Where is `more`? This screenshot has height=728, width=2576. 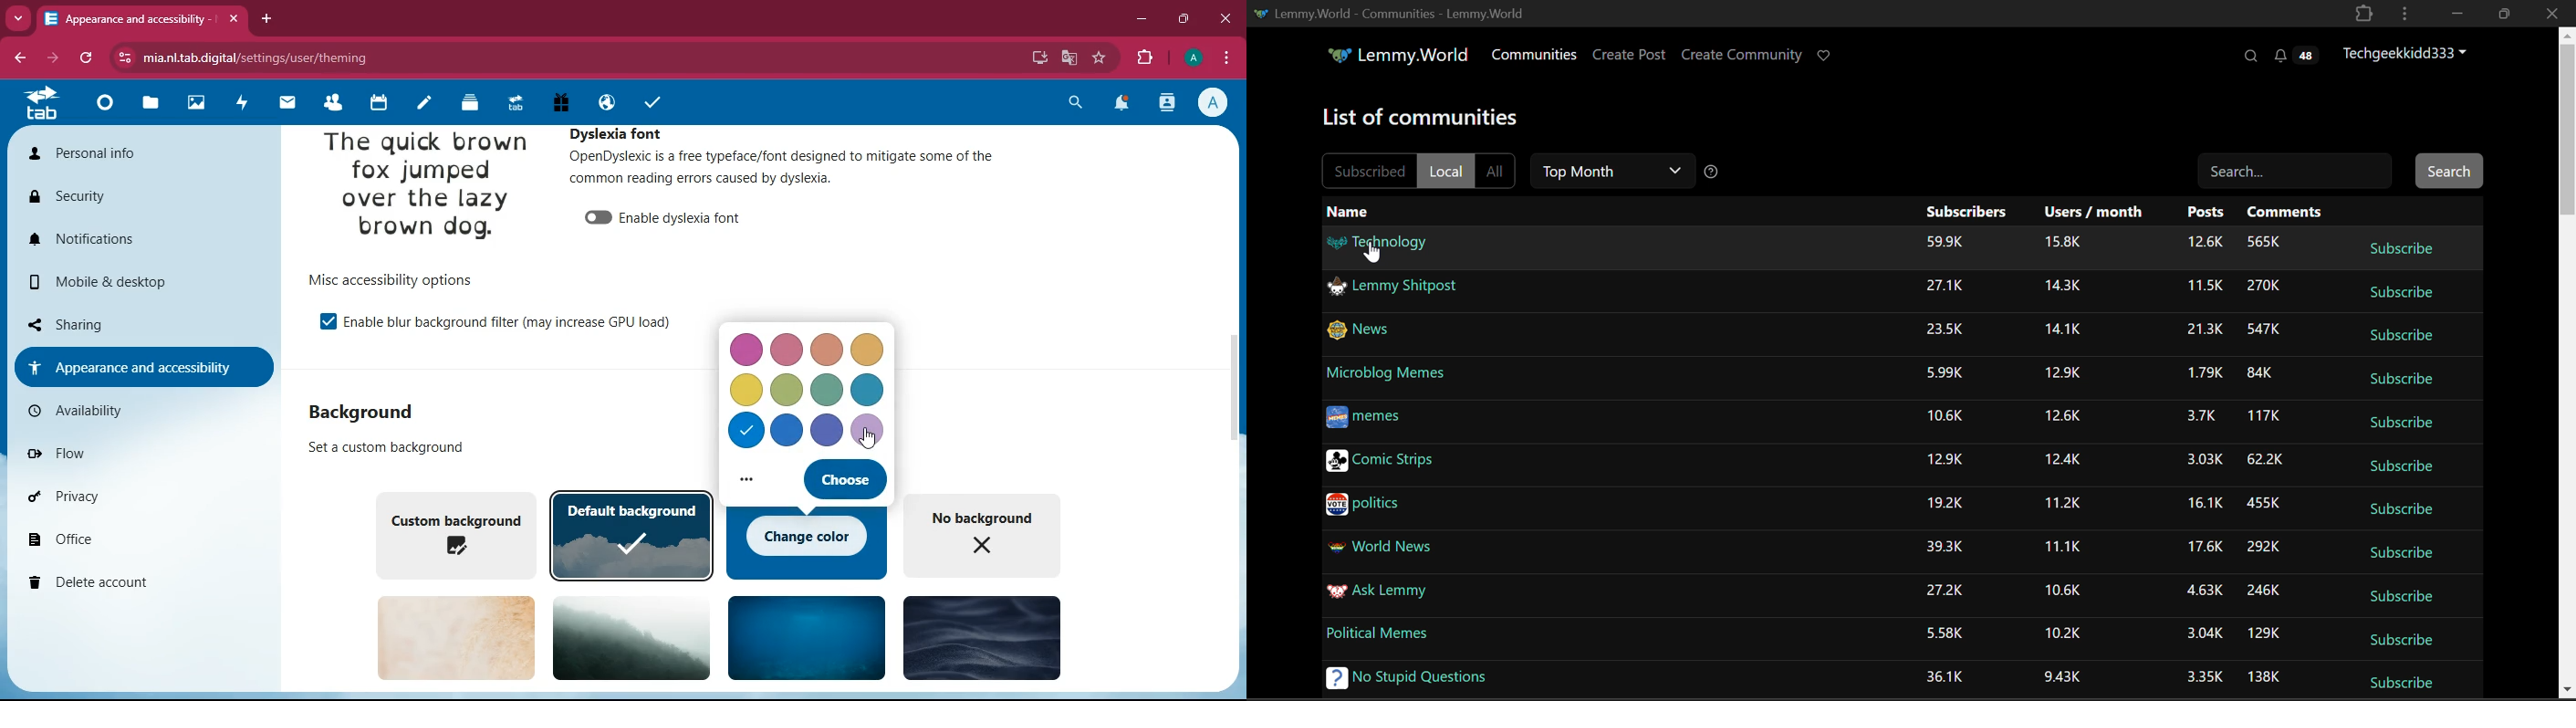
more is located at coordinates (751, 483).